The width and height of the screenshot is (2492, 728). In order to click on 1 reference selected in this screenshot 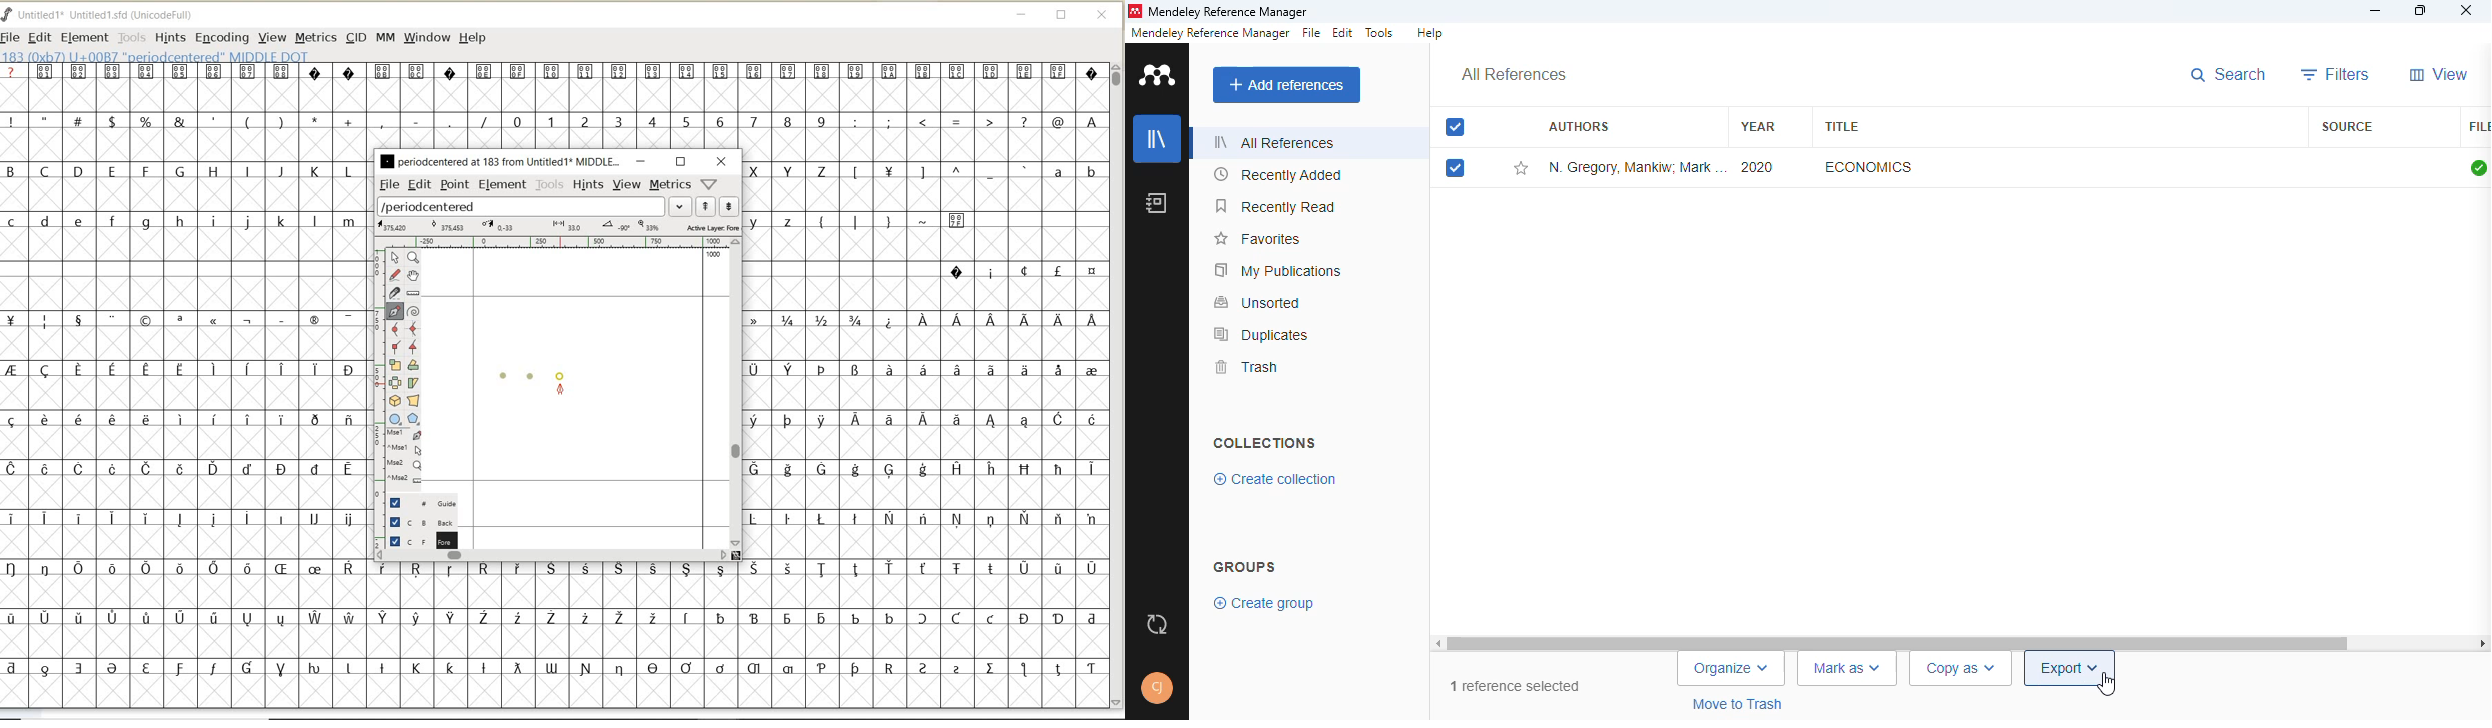, I will do `click(1517, 687)`.